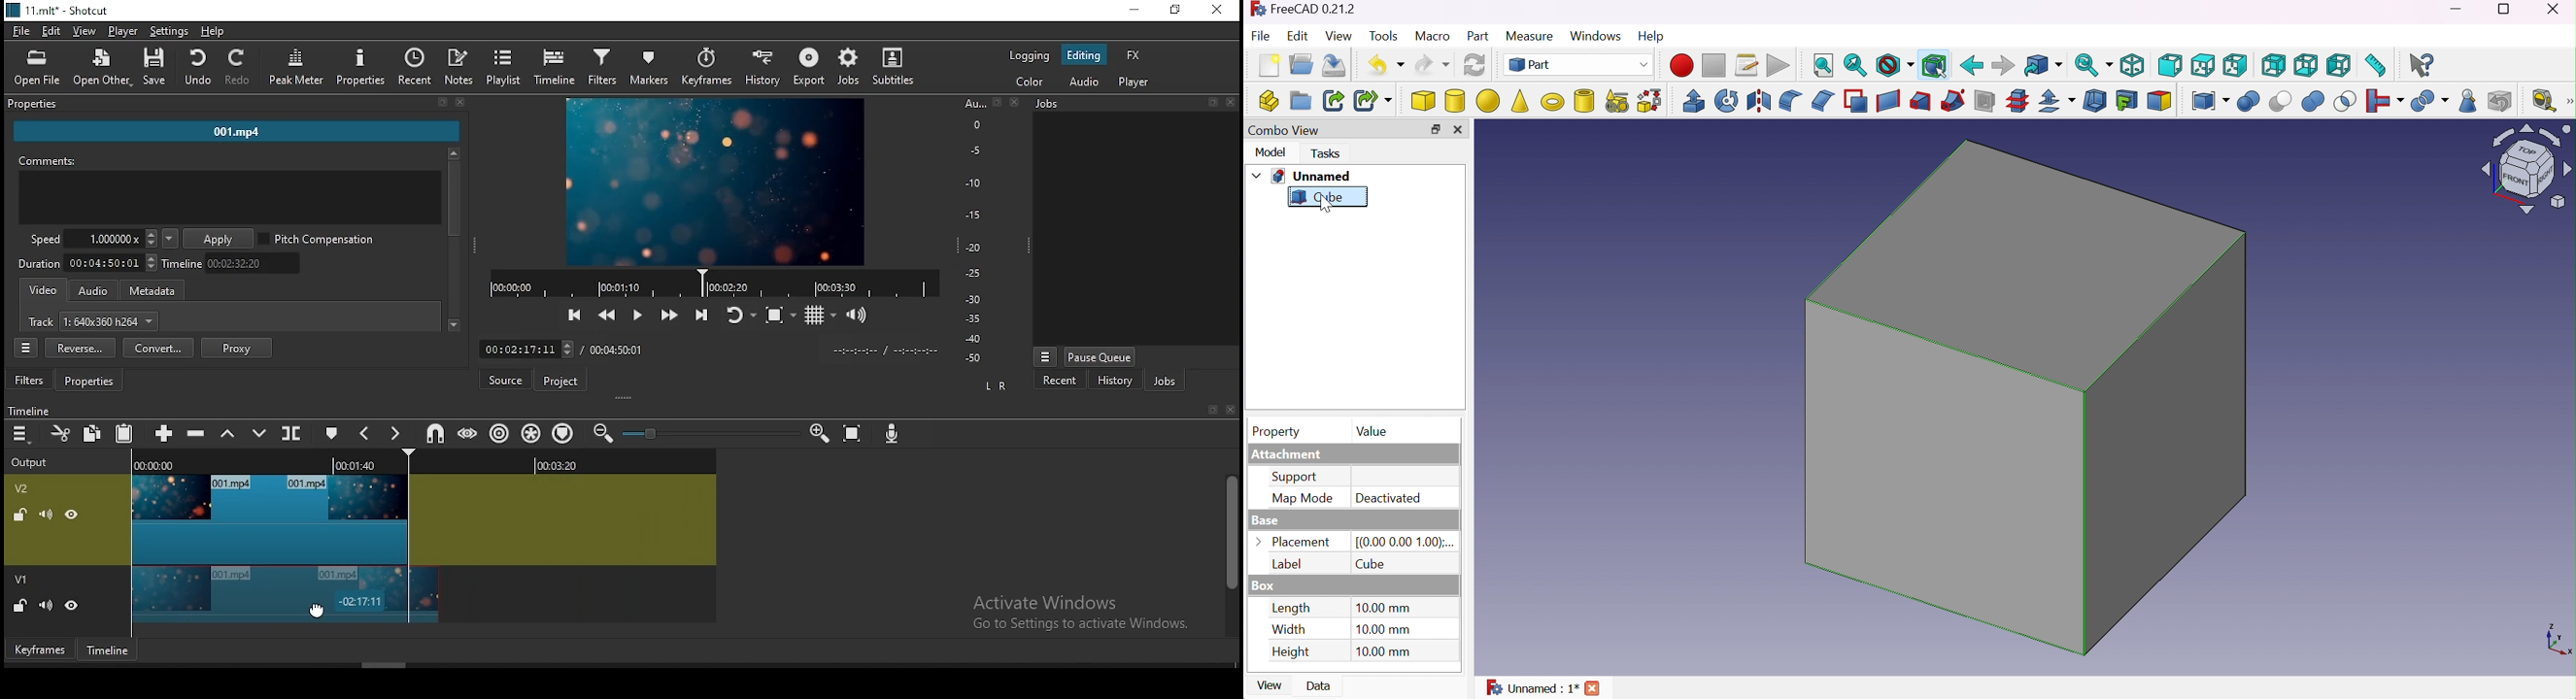 The height and width of the screenshot is (700, 2576). What do you see at coordinates (988, 232) in the screenshot?
I see `audio scale` at bounding box center [988, 232].